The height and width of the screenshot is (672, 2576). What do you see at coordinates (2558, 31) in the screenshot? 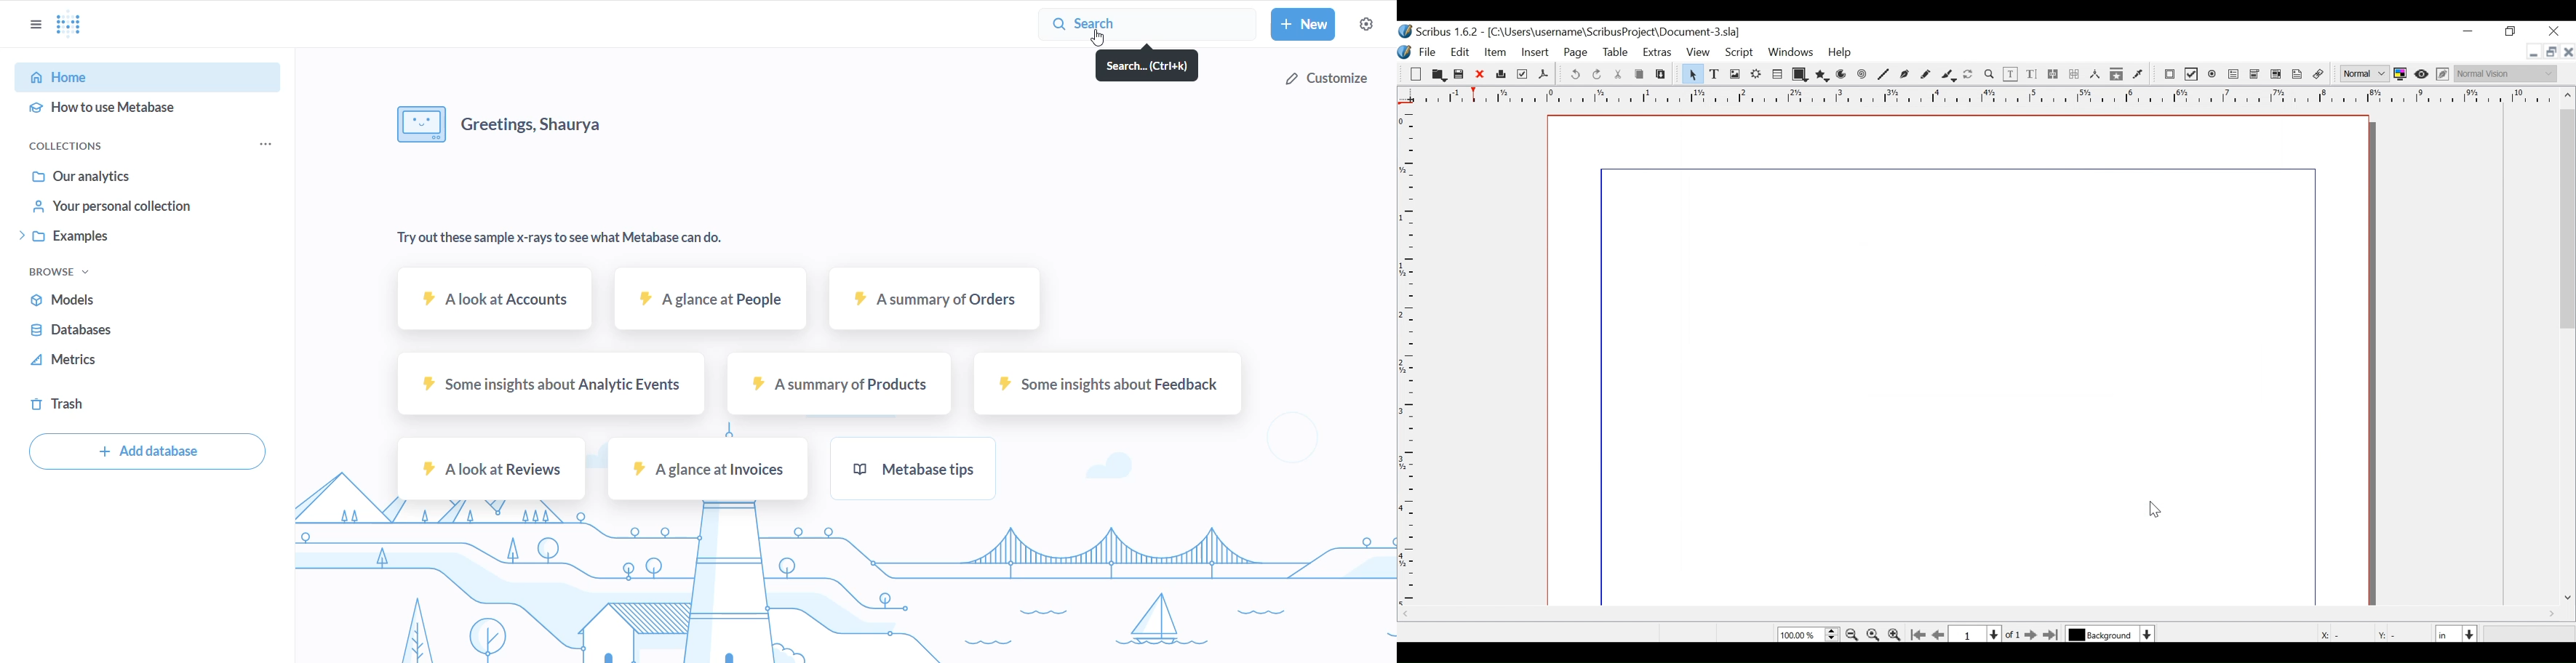
I see `Close` at bounding box center [2558, 31].